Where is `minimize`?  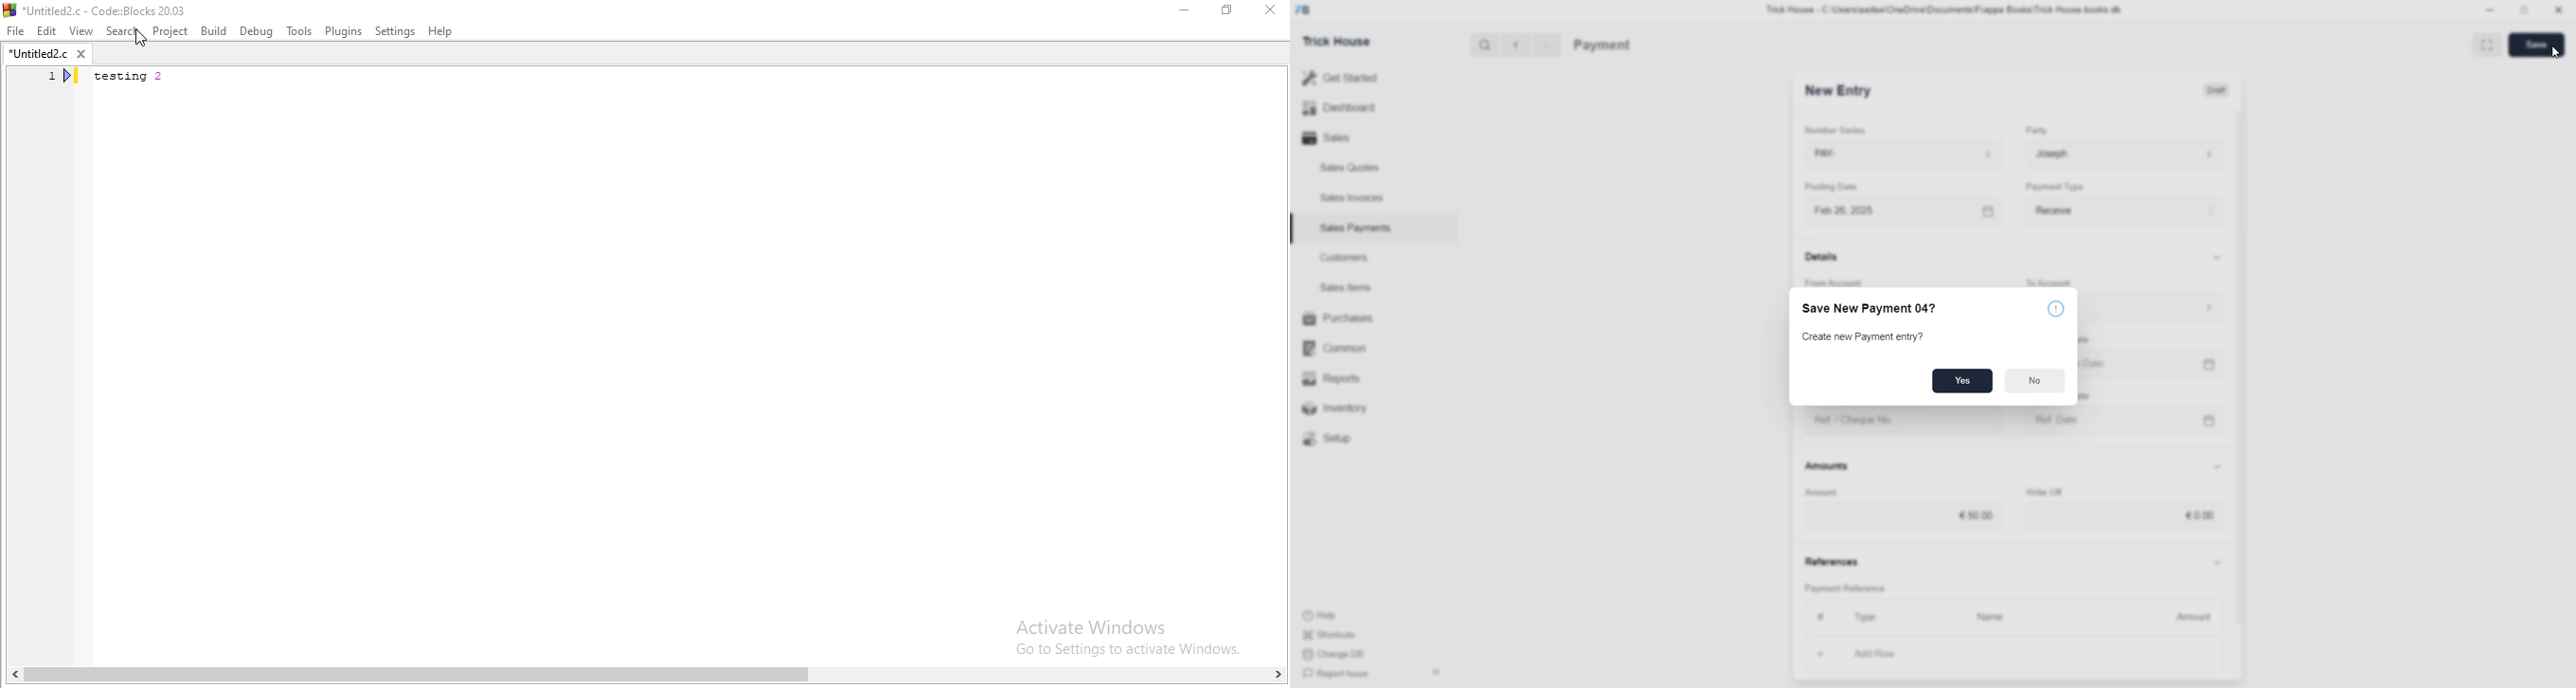 minimize is located at coordinates (2491, 11).